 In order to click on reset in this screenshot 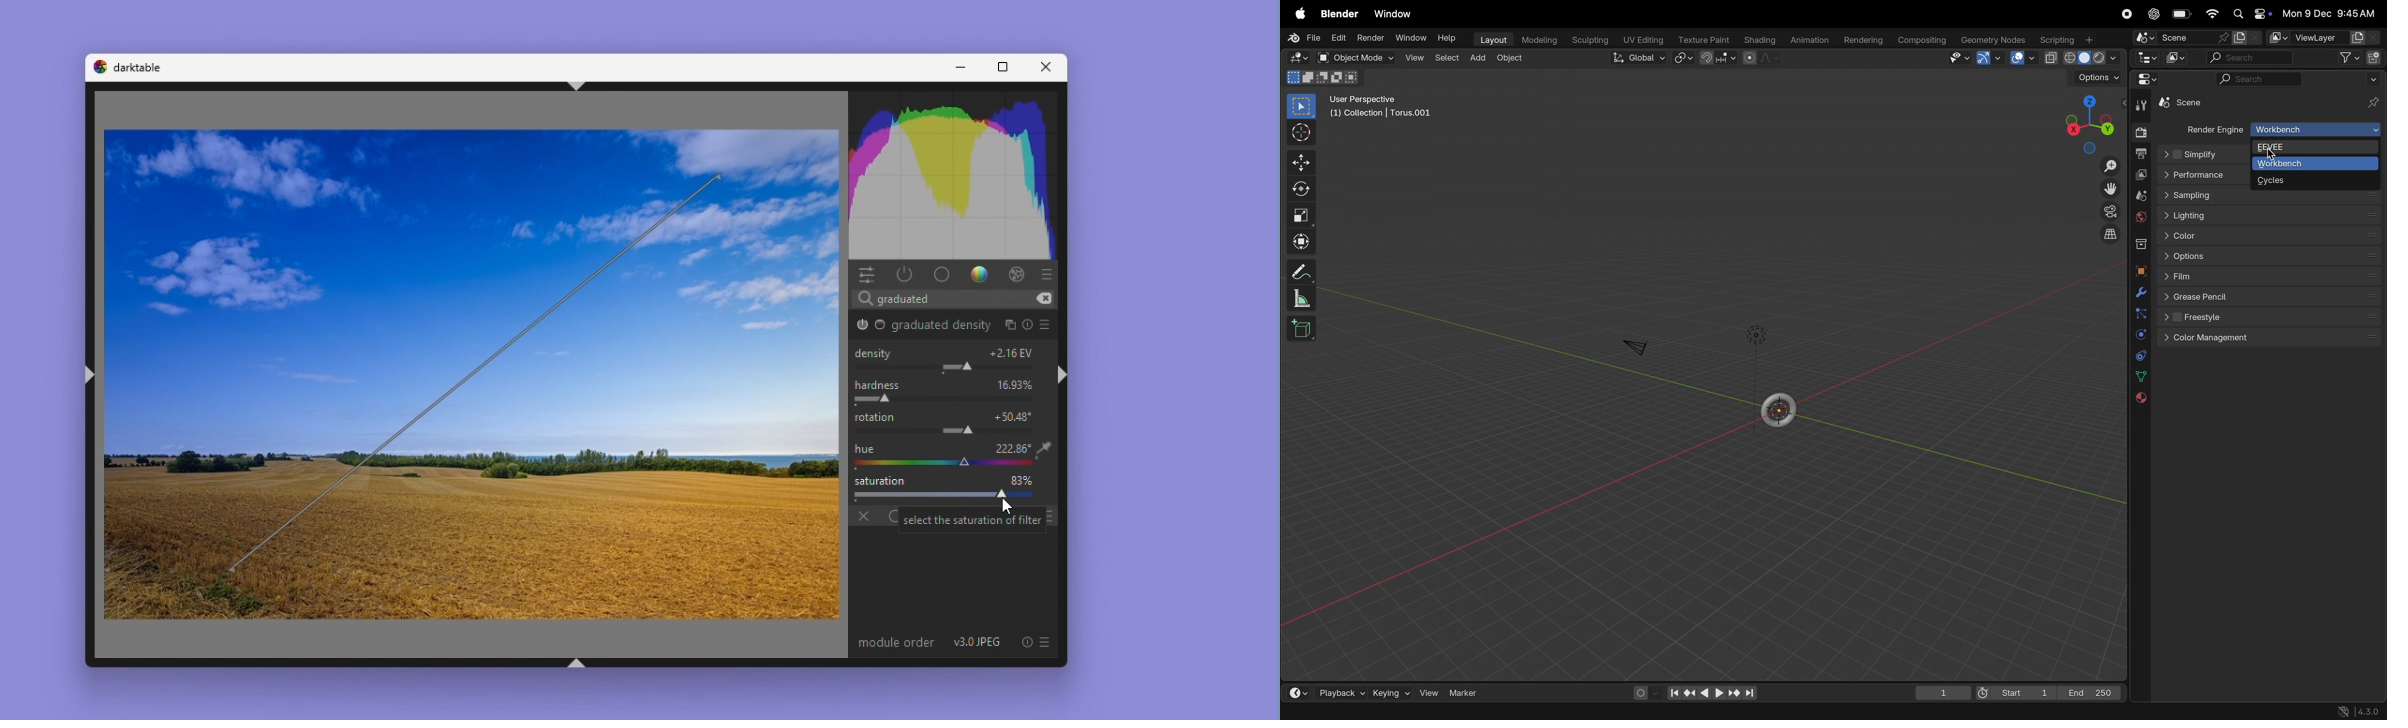, I will do `click(1029, 324)`.